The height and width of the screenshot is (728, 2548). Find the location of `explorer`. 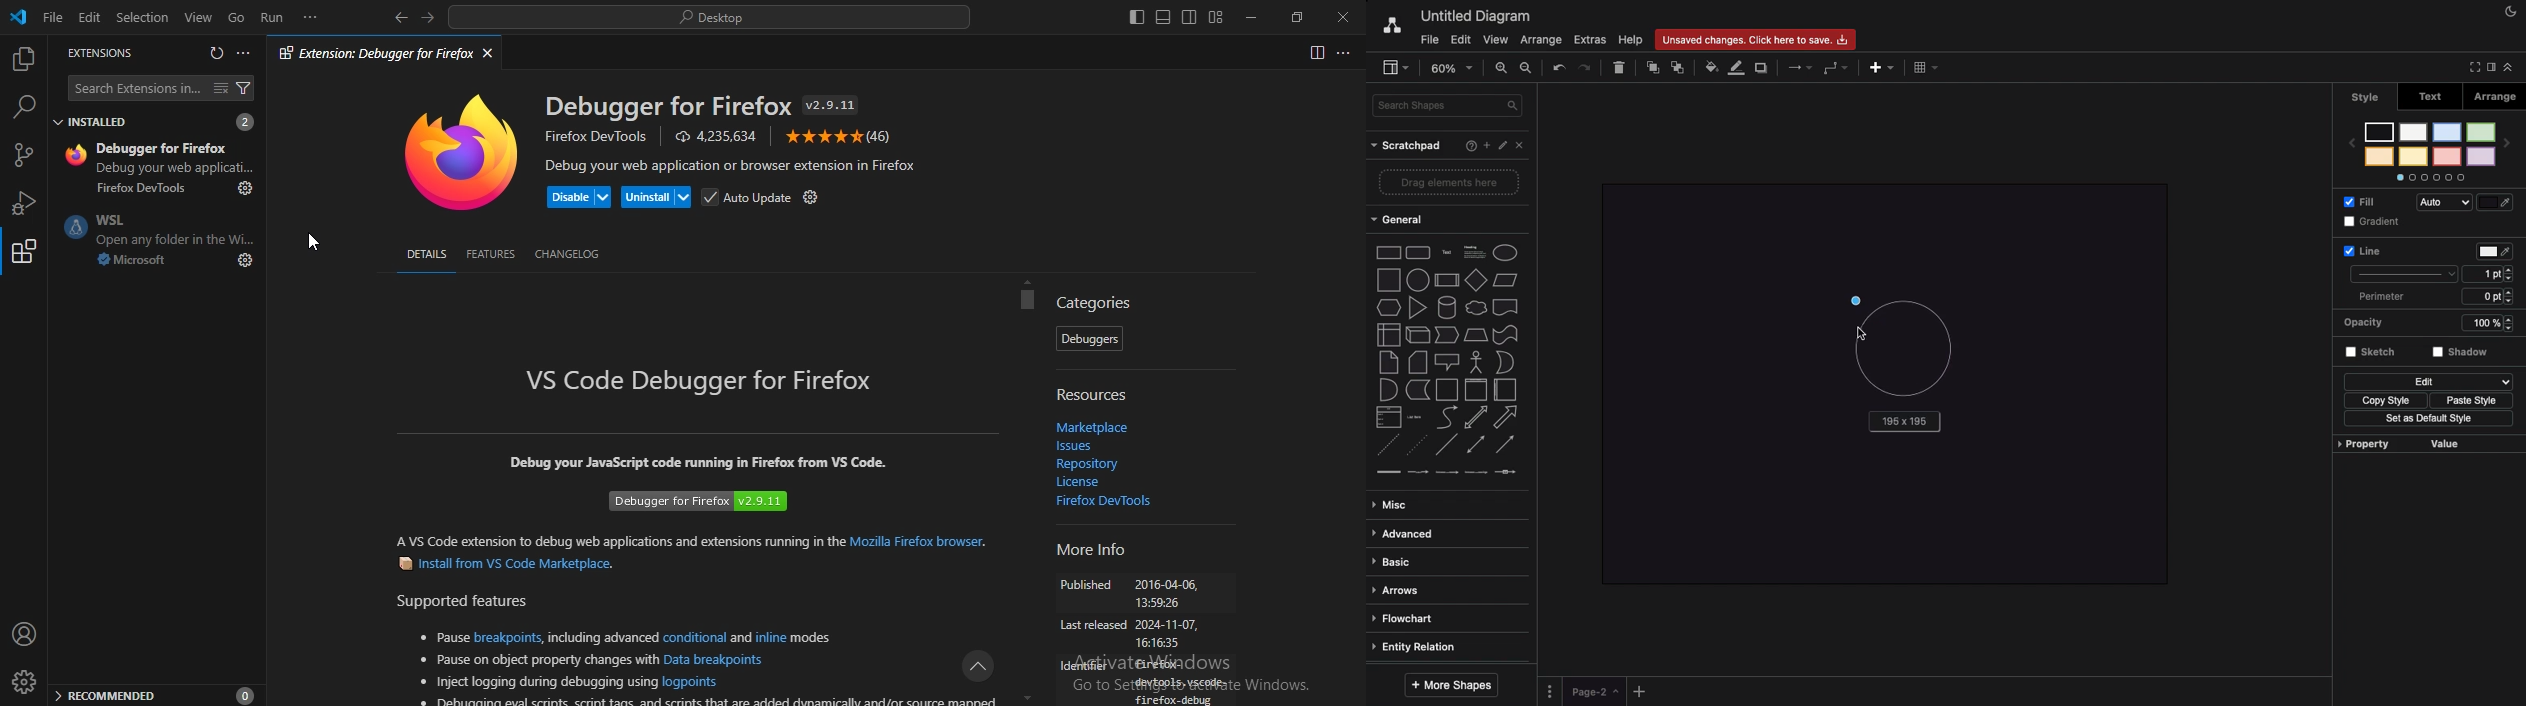

explorer is located at coordinates (26, 60).